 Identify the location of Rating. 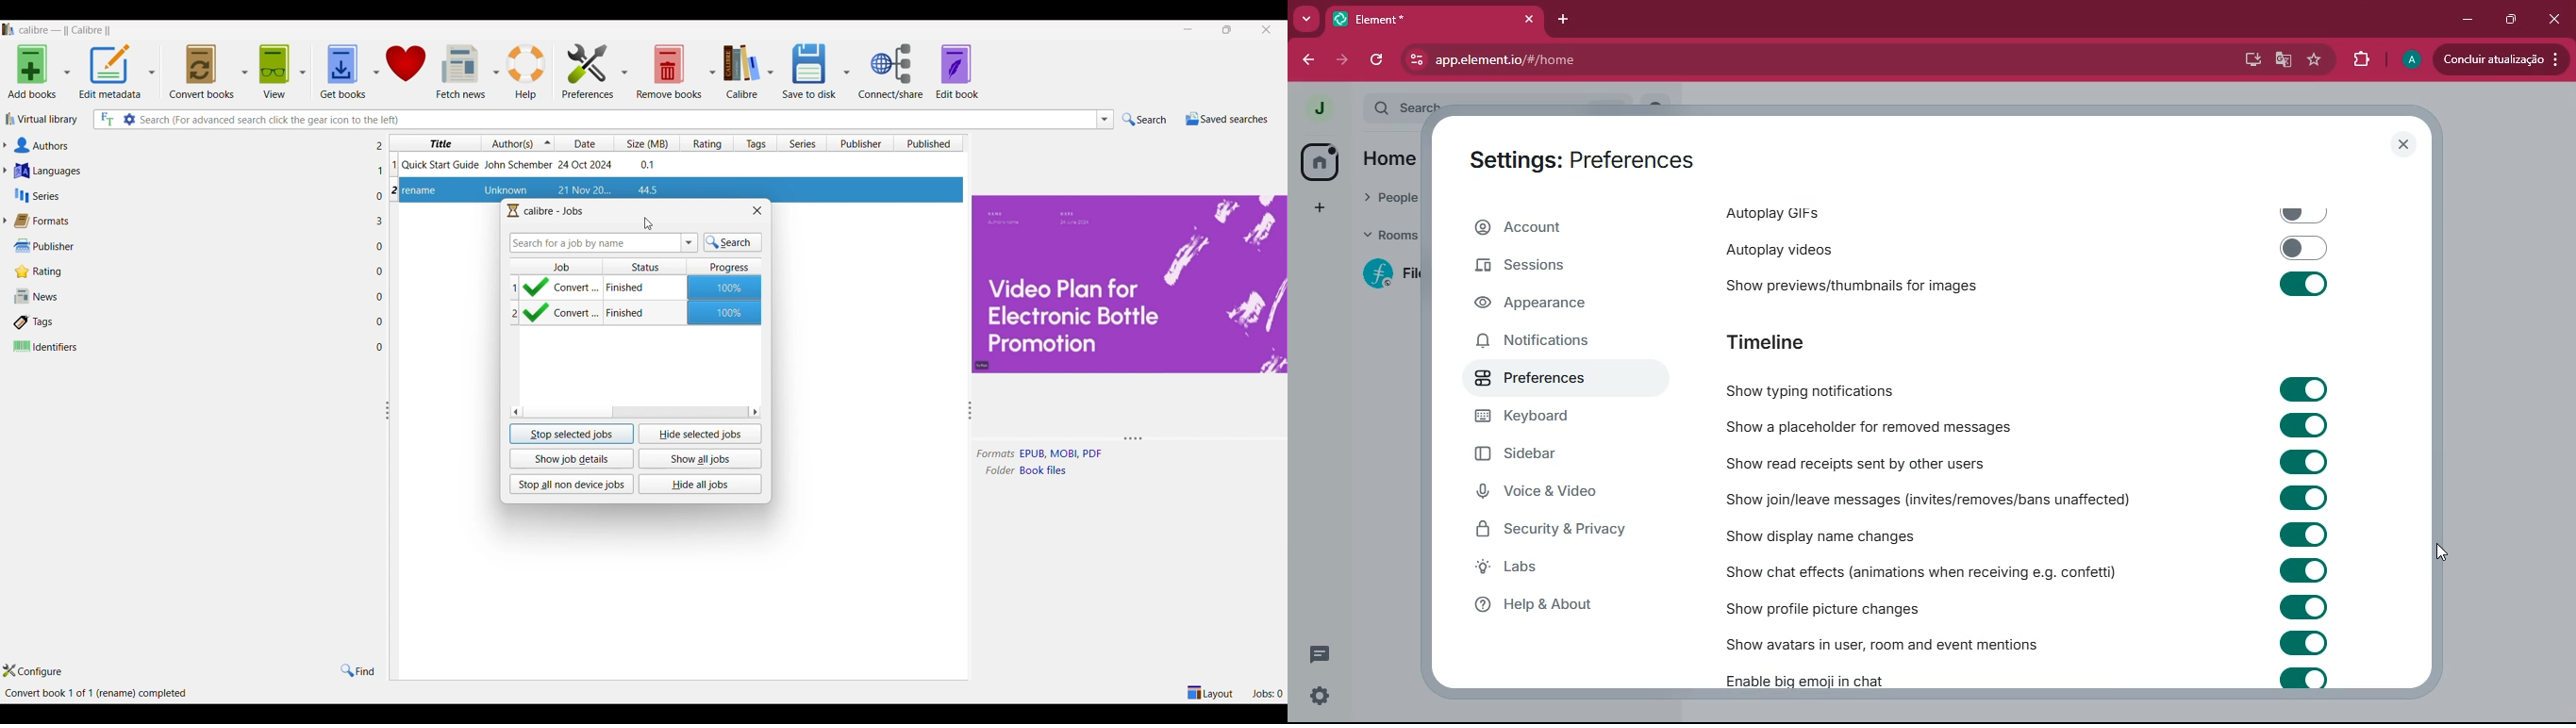
(191, 272).